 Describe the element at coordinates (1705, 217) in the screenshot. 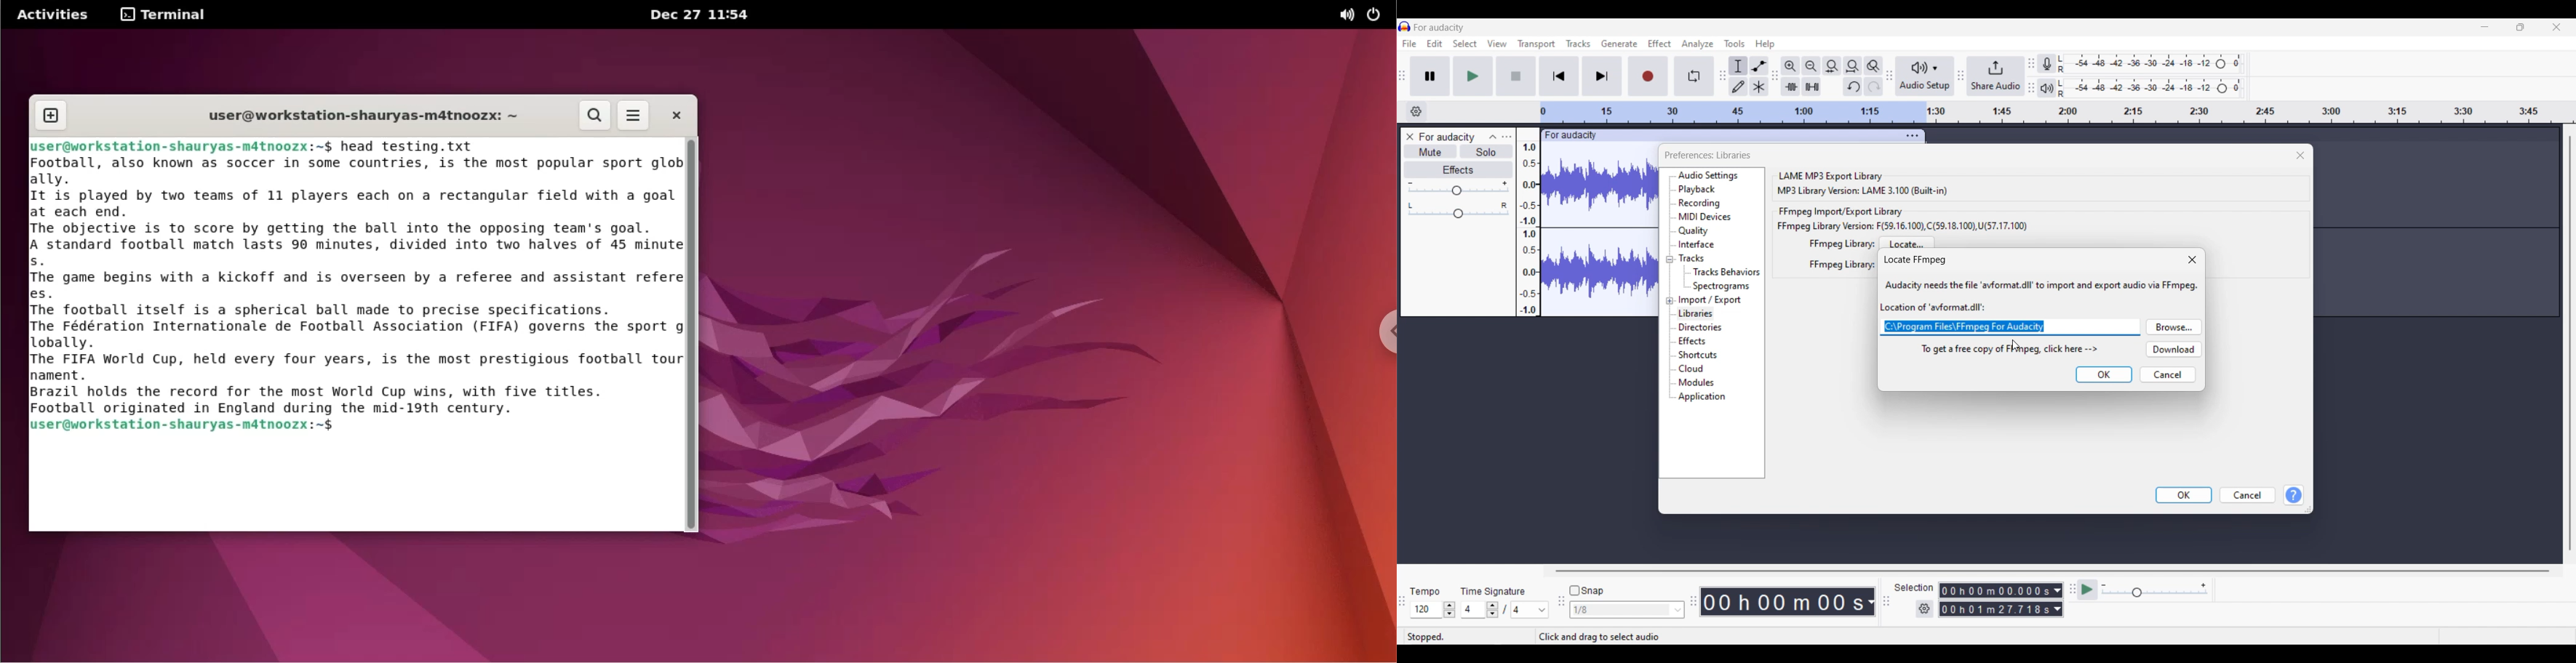

I see `MIDI devices` at that location.